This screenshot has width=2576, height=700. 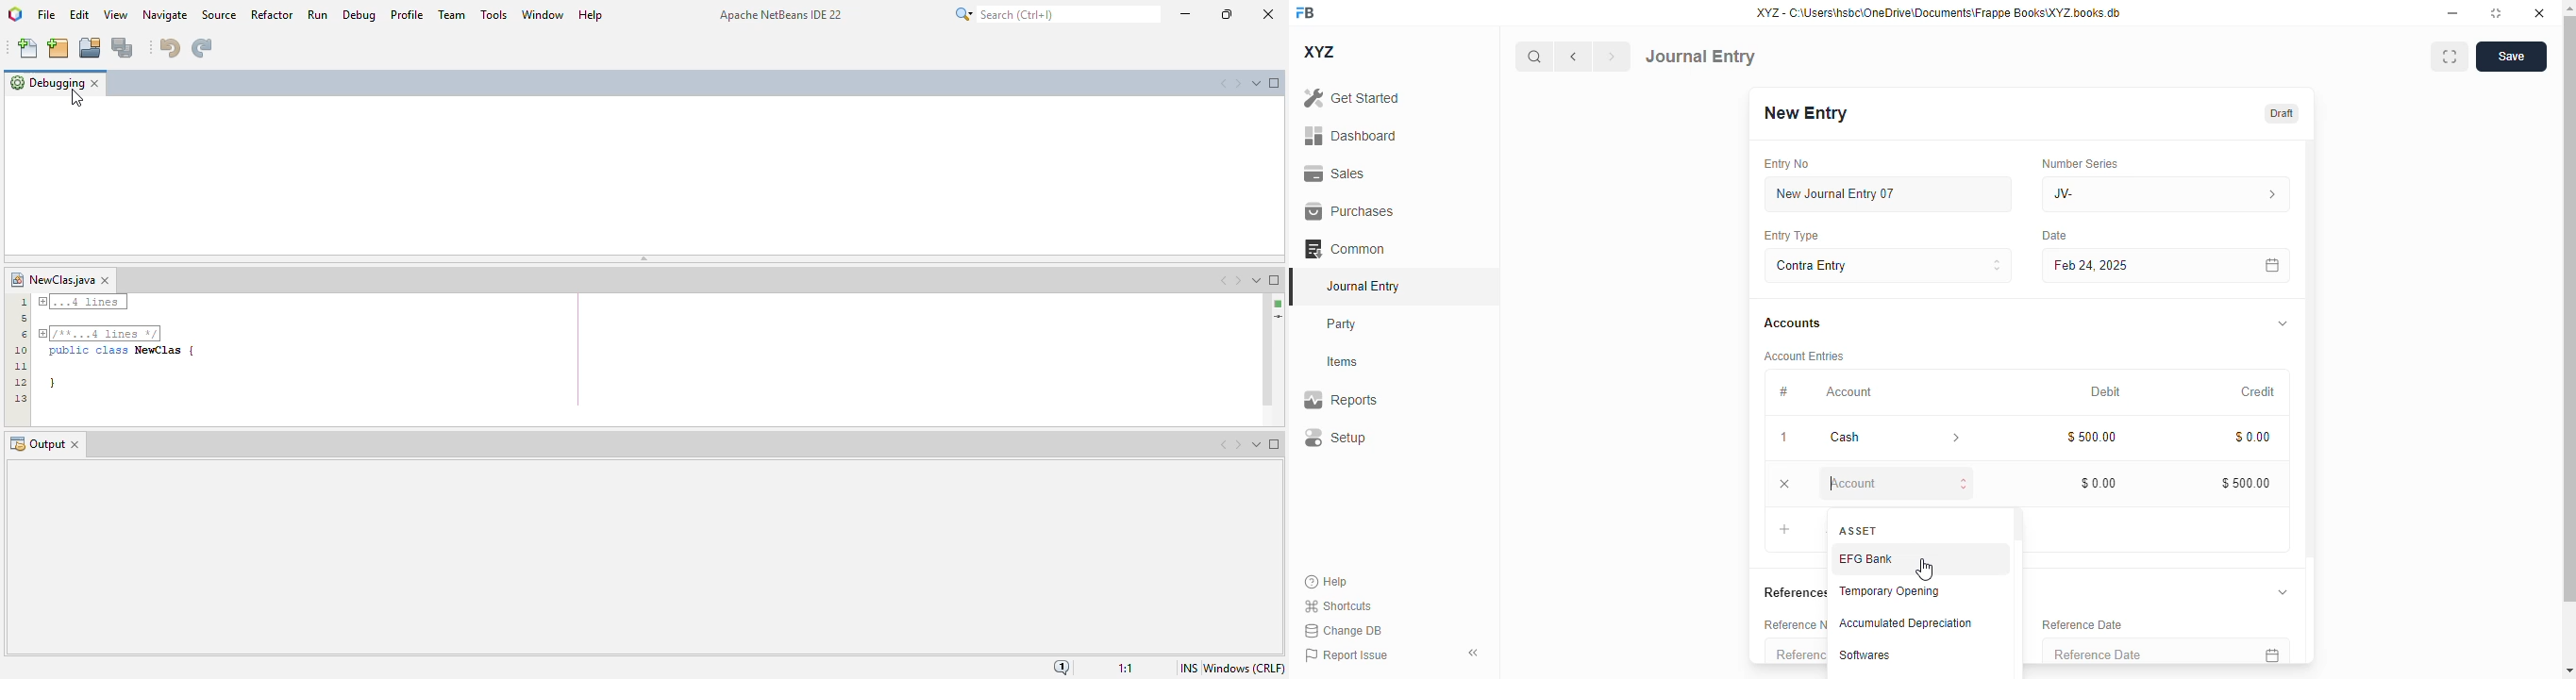 What do you see at coordinates (1866, 438) in the screenshot?
I see `cash ` at bounding box center [1866, 438].